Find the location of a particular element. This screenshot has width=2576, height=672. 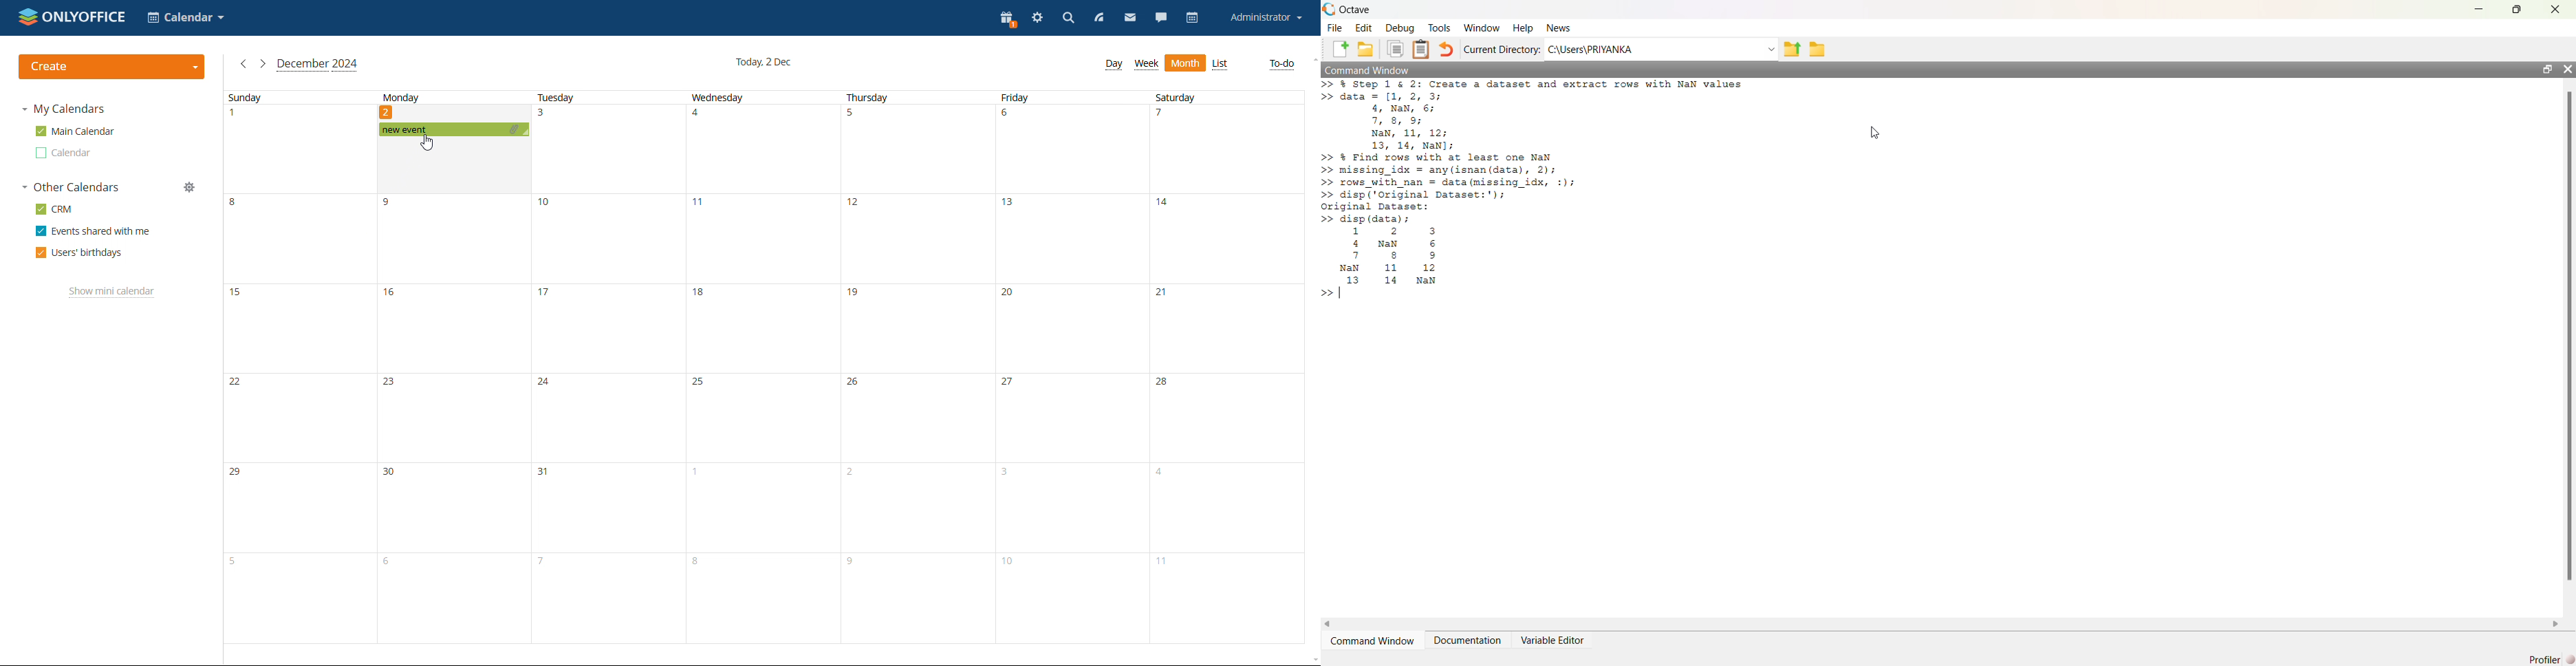

next month is located at coordinates (263, 65).